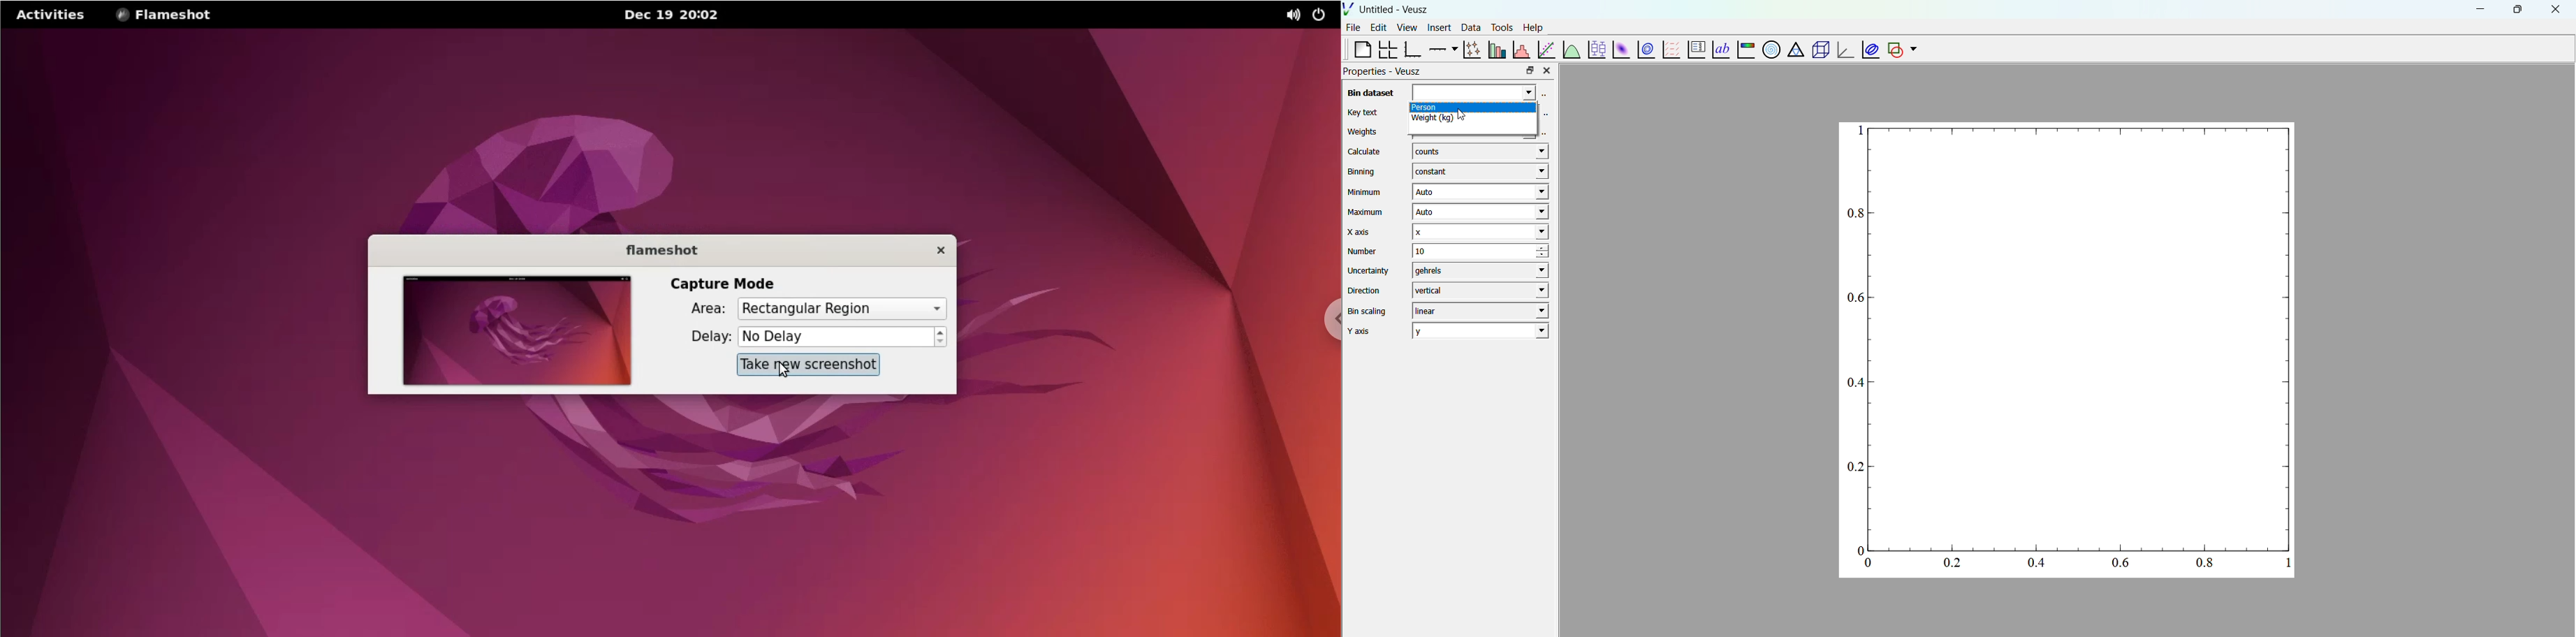 The image size is (2576, 644). What do you see at coordinates (1894, 50) in the screenshot?
I see `add a shape to the plot` at bounding box center [1894, 50].